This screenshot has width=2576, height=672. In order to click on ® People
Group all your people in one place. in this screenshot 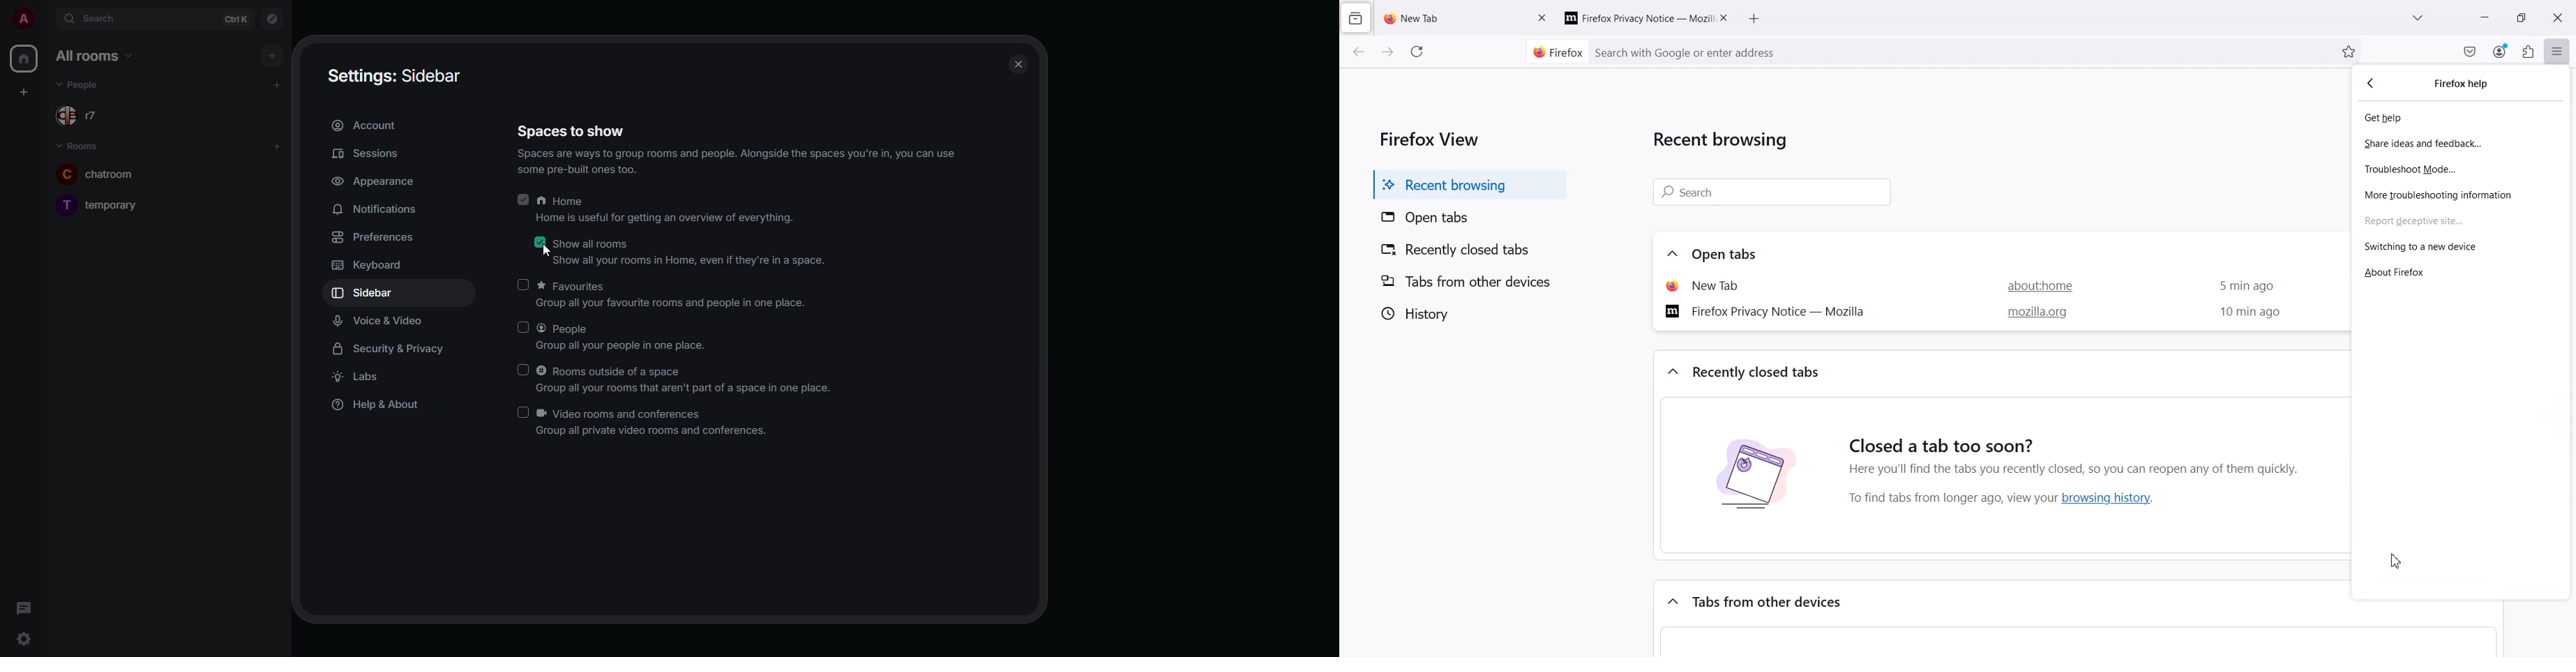, I will do `click(635, 336)`.